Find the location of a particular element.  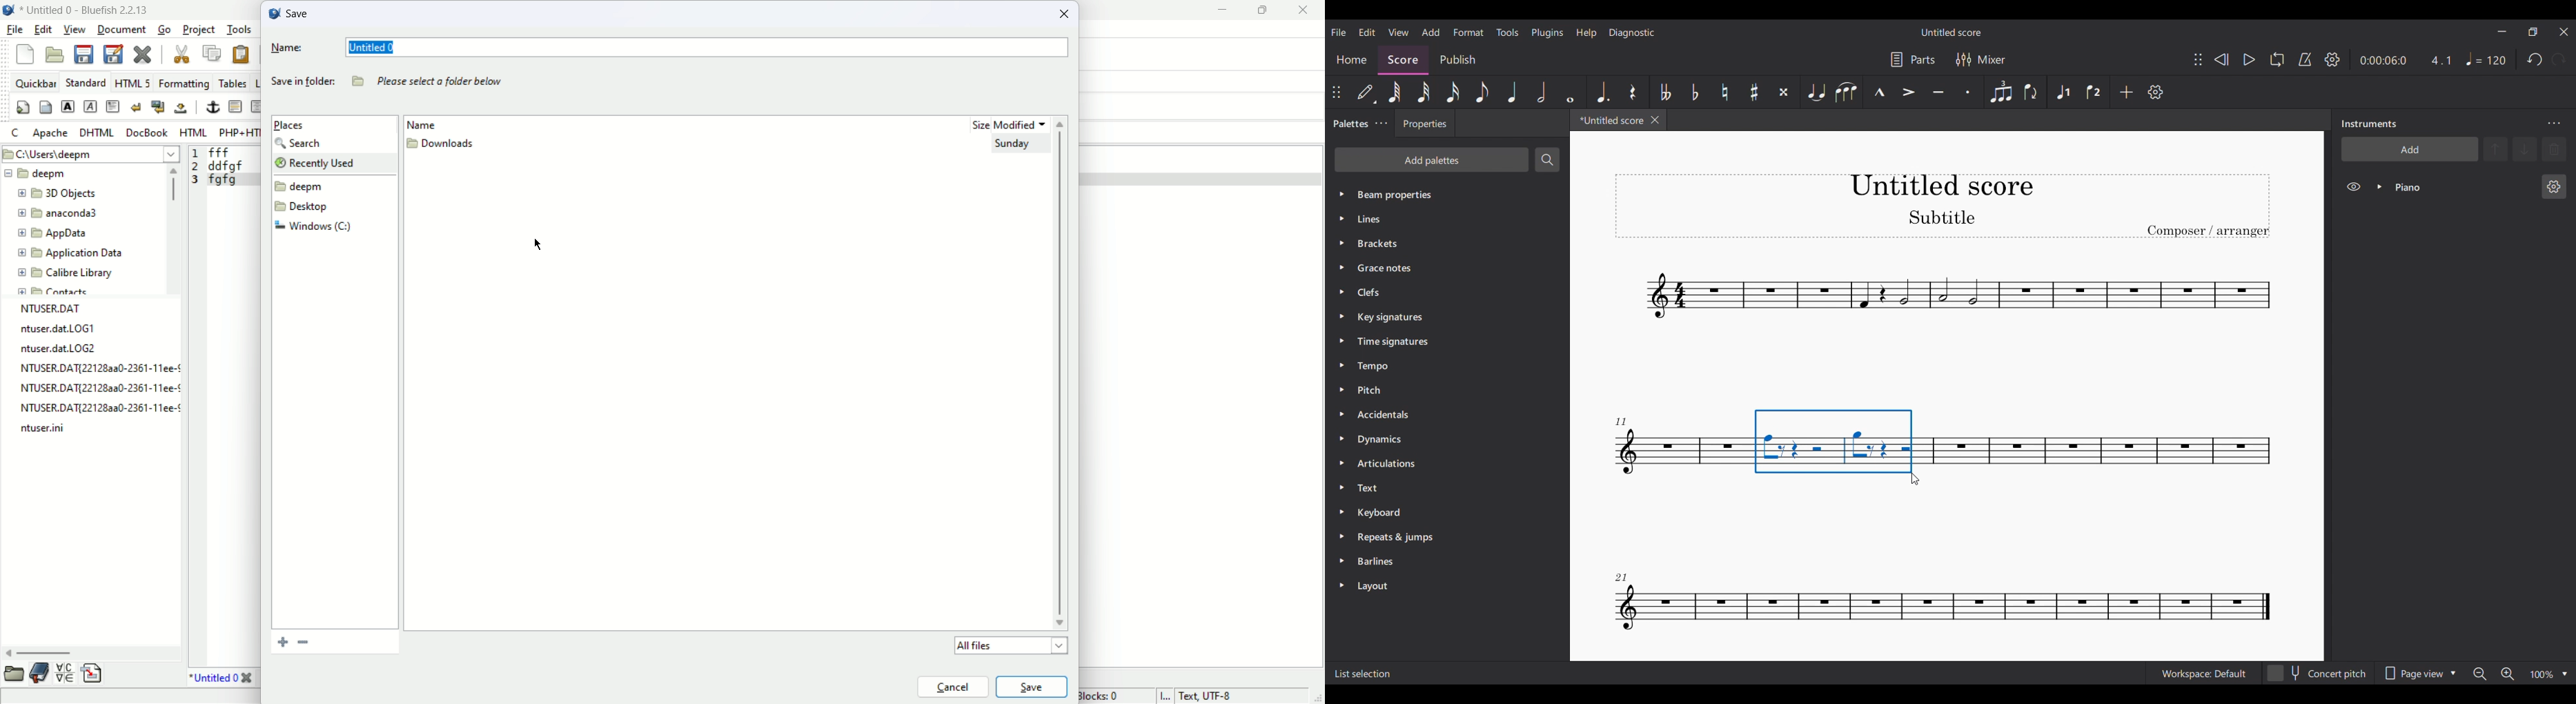

Lines is located at coordinates (1441, 218).